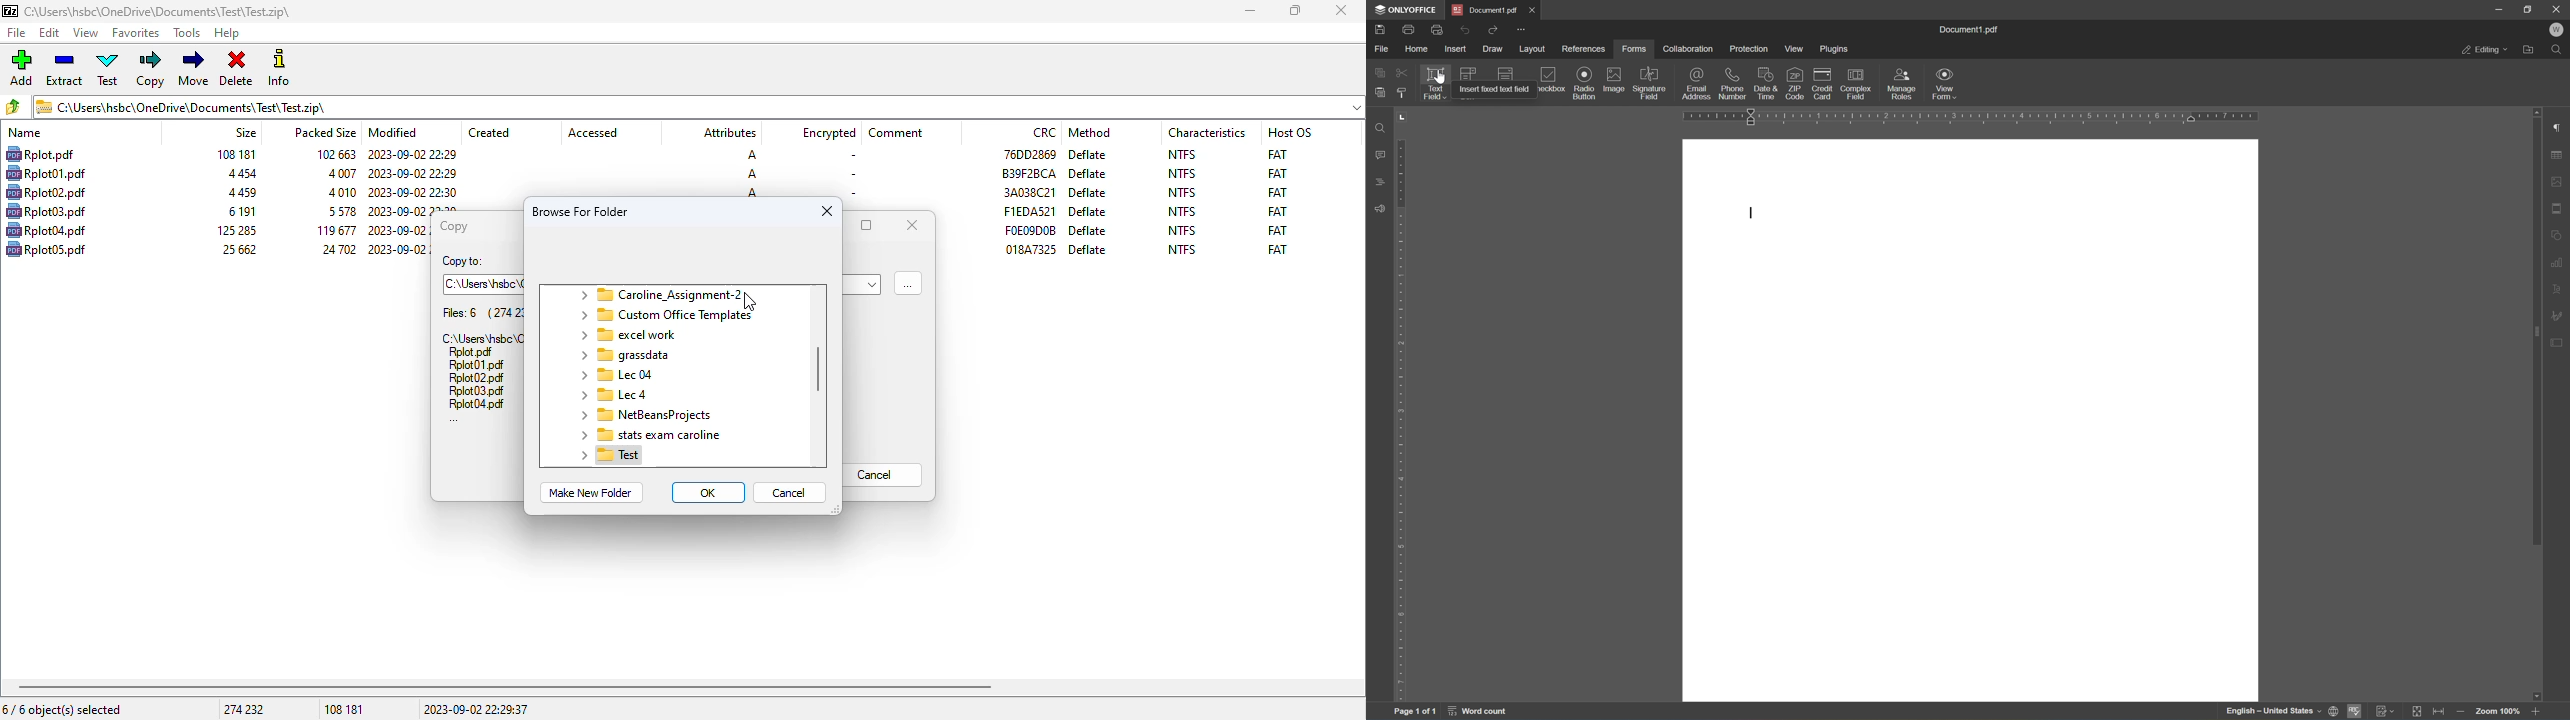  I want to click on folder name, so click(612, 394).